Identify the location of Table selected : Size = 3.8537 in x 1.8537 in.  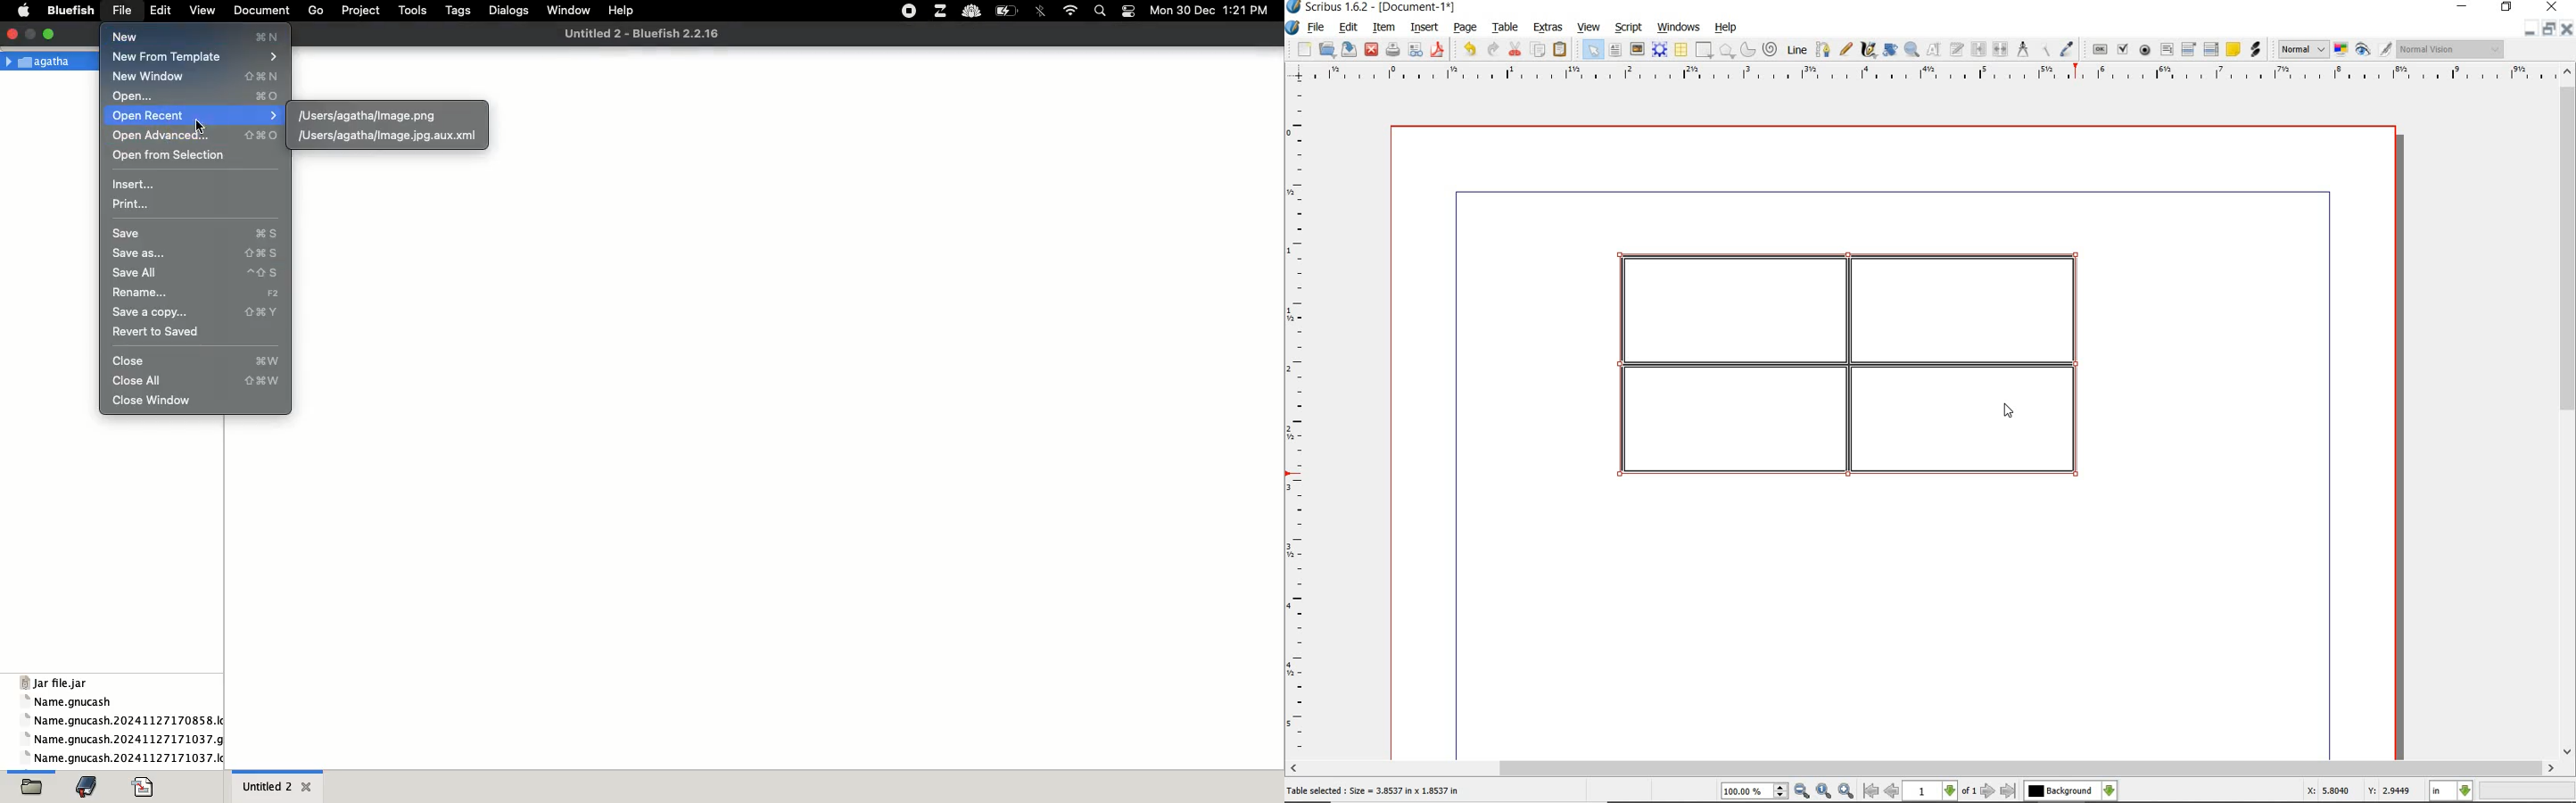
(1374, 790).